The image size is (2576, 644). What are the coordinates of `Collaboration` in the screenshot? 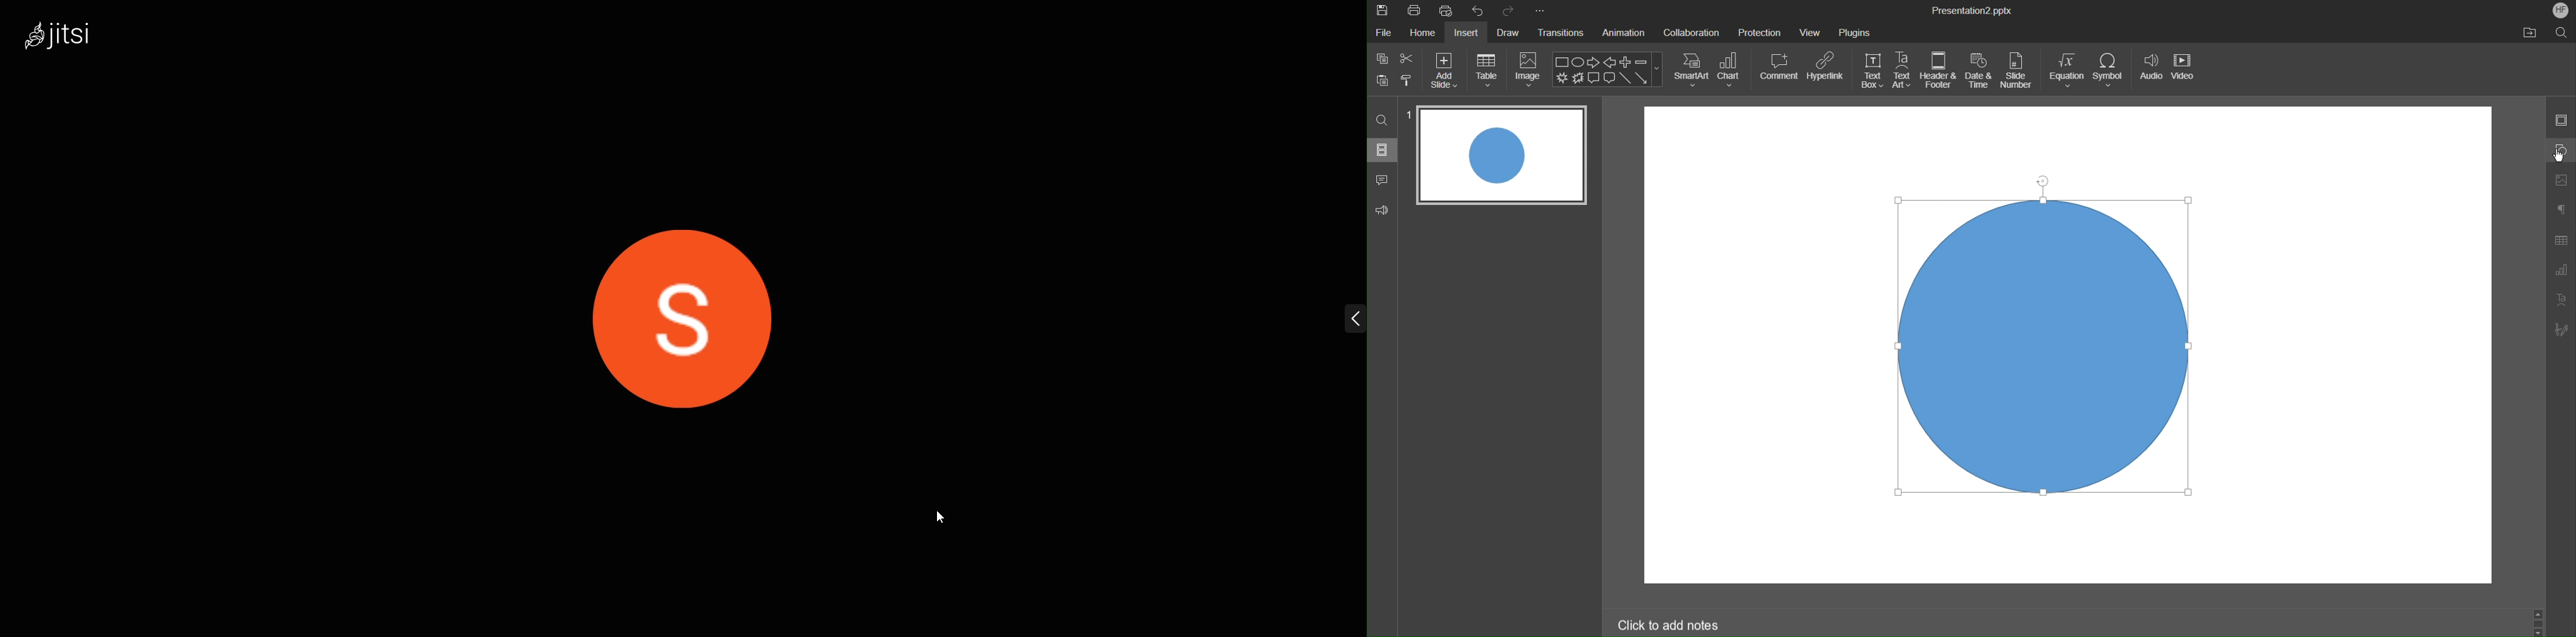 It's located at (1692, 32).